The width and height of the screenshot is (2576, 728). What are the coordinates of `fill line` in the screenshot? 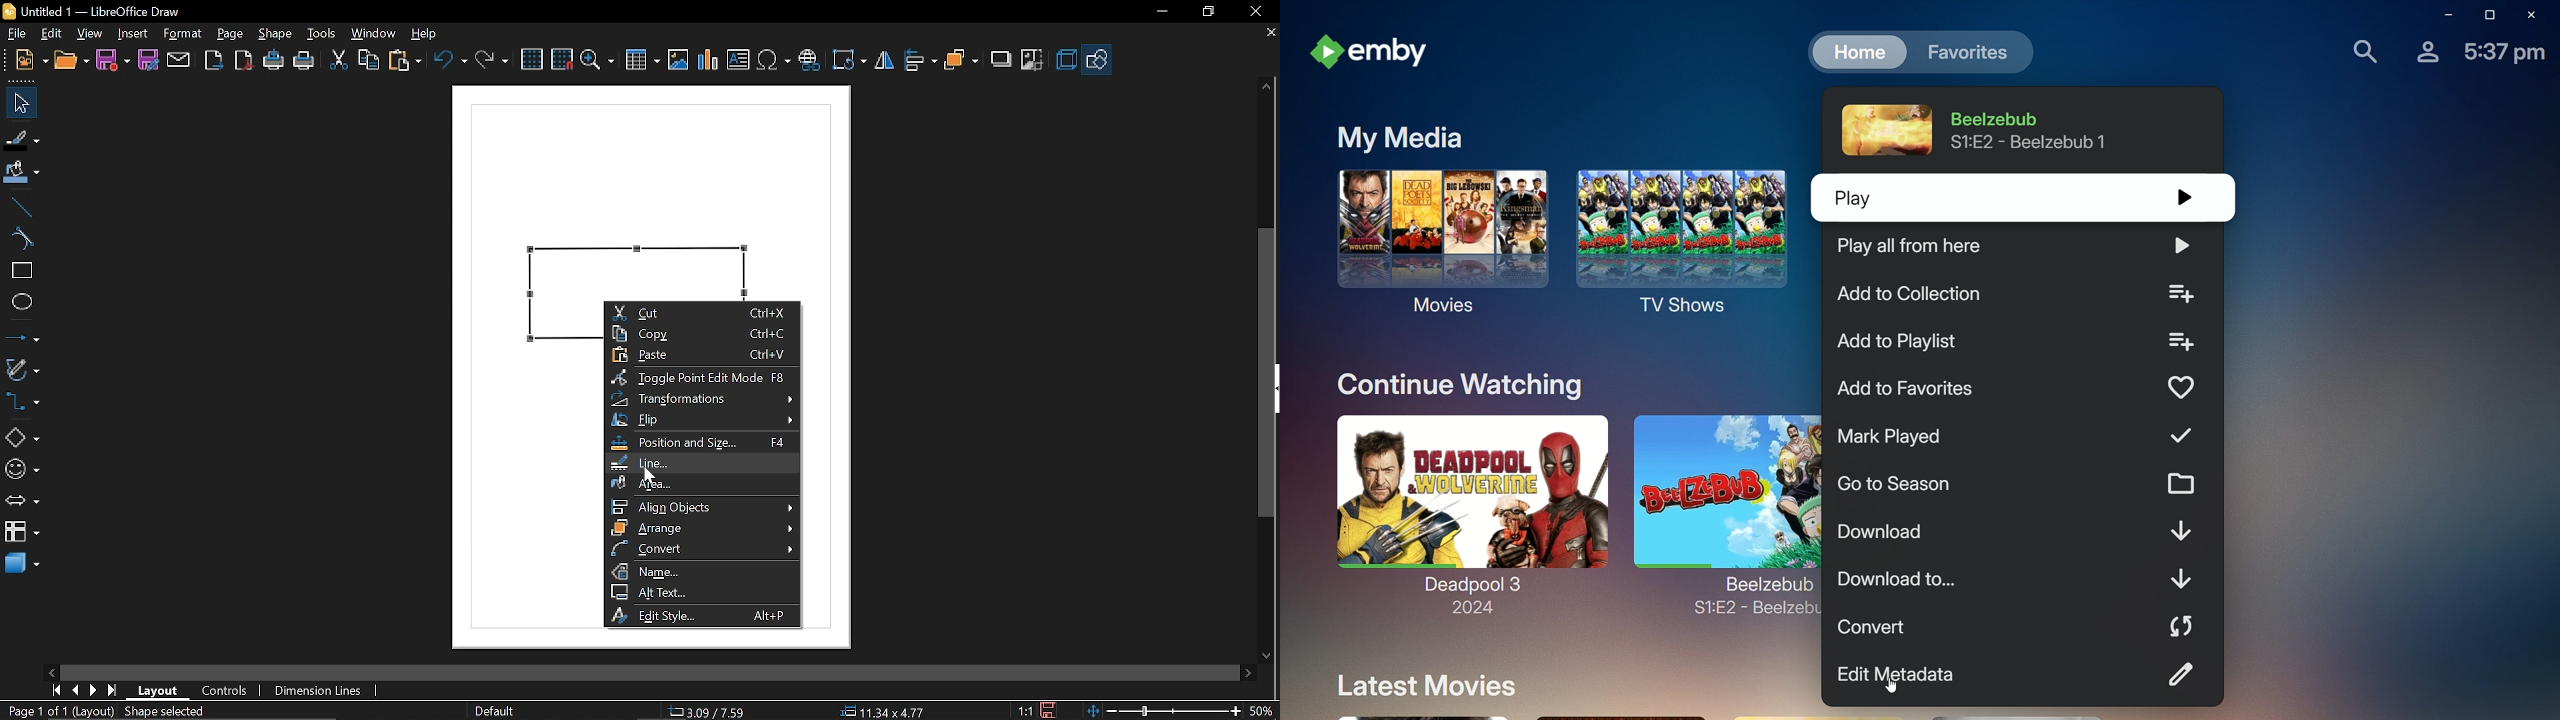 It's located at (22, 140).